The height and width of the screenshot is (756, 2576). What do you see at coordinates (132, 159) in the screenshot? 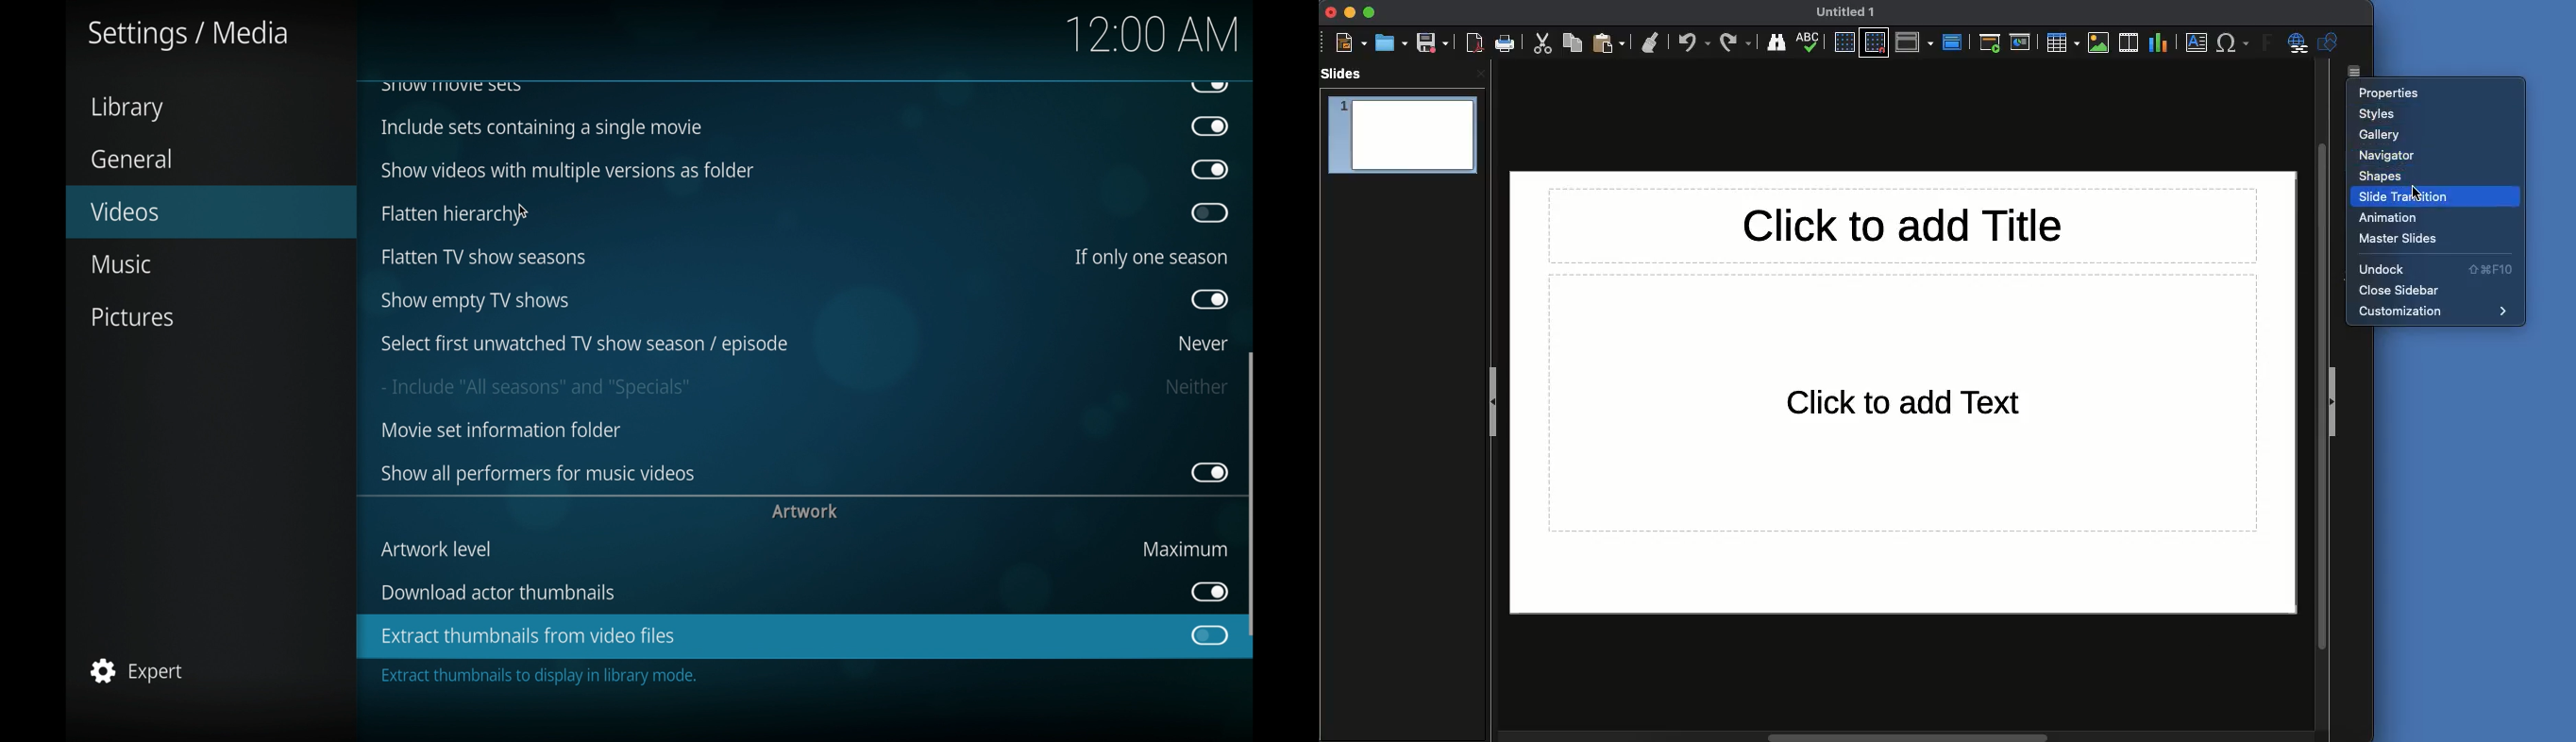
I see `general` at bounding box center [132, 159].